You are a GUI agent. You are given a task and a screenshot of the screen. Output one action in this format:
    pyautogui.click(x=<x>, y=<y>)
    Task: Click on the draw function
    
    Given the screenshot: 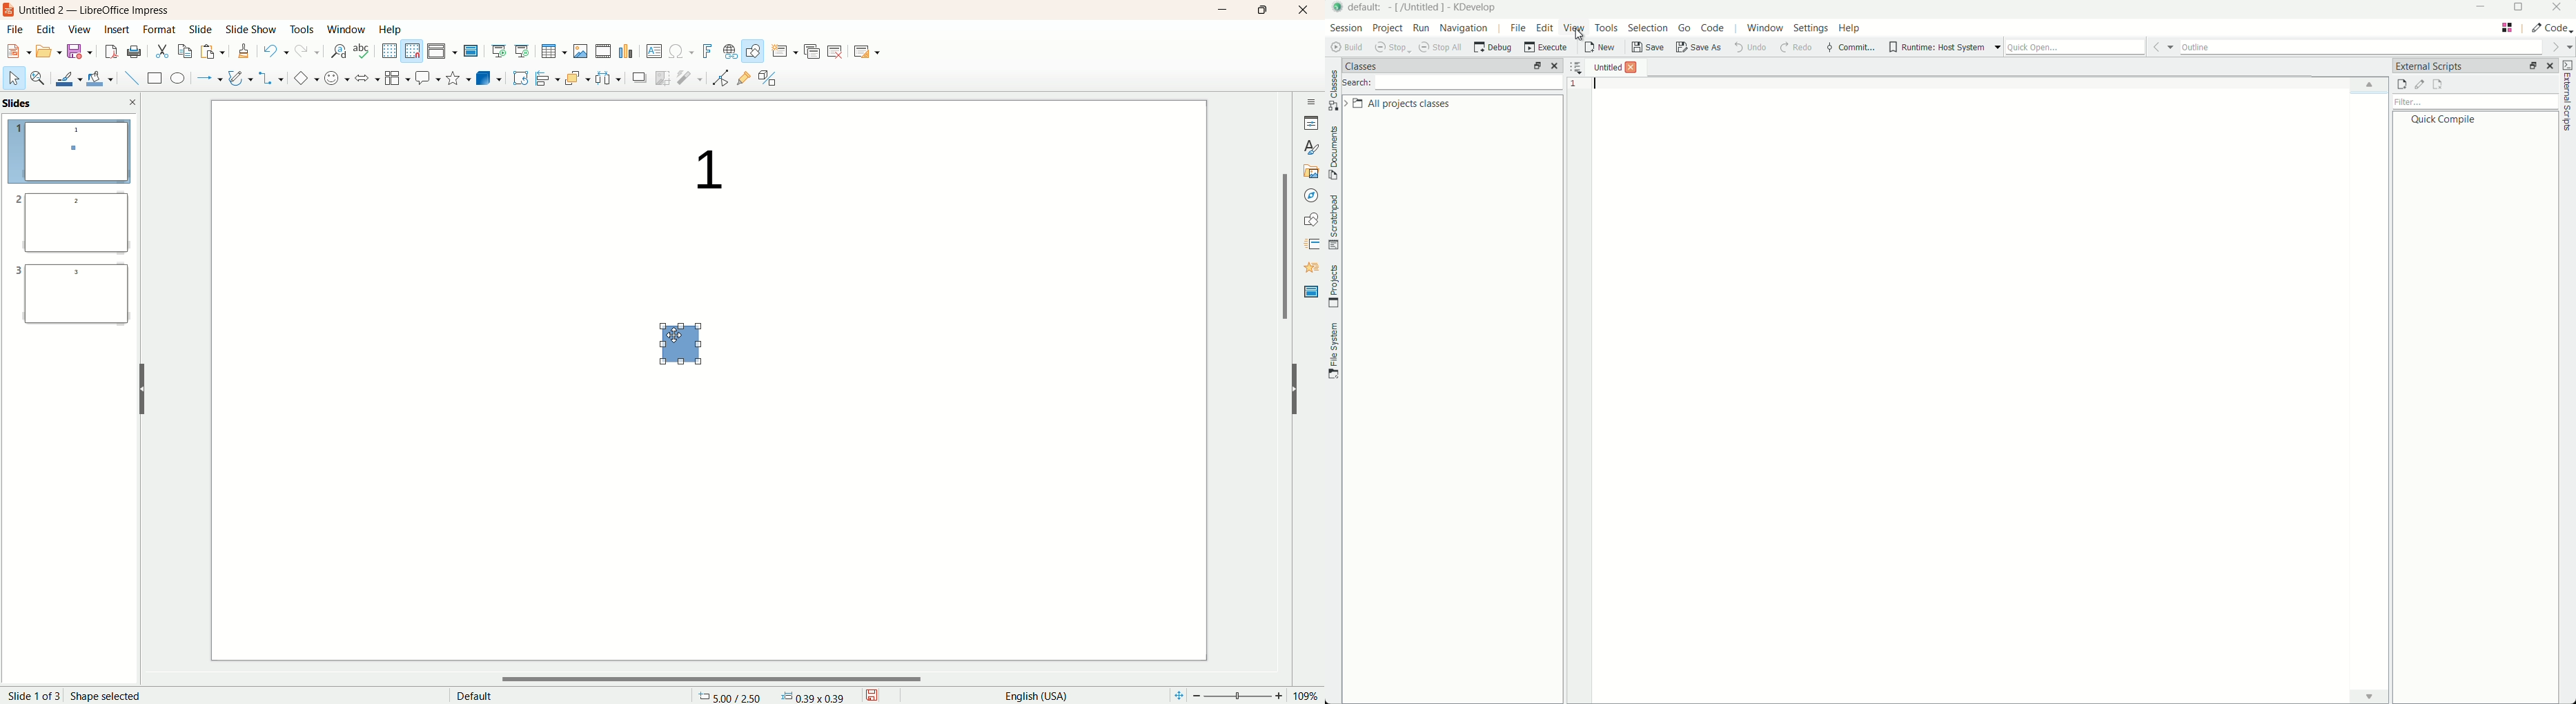 What is the action you would take?
    pyautogui.click(x=753, y=51)
    